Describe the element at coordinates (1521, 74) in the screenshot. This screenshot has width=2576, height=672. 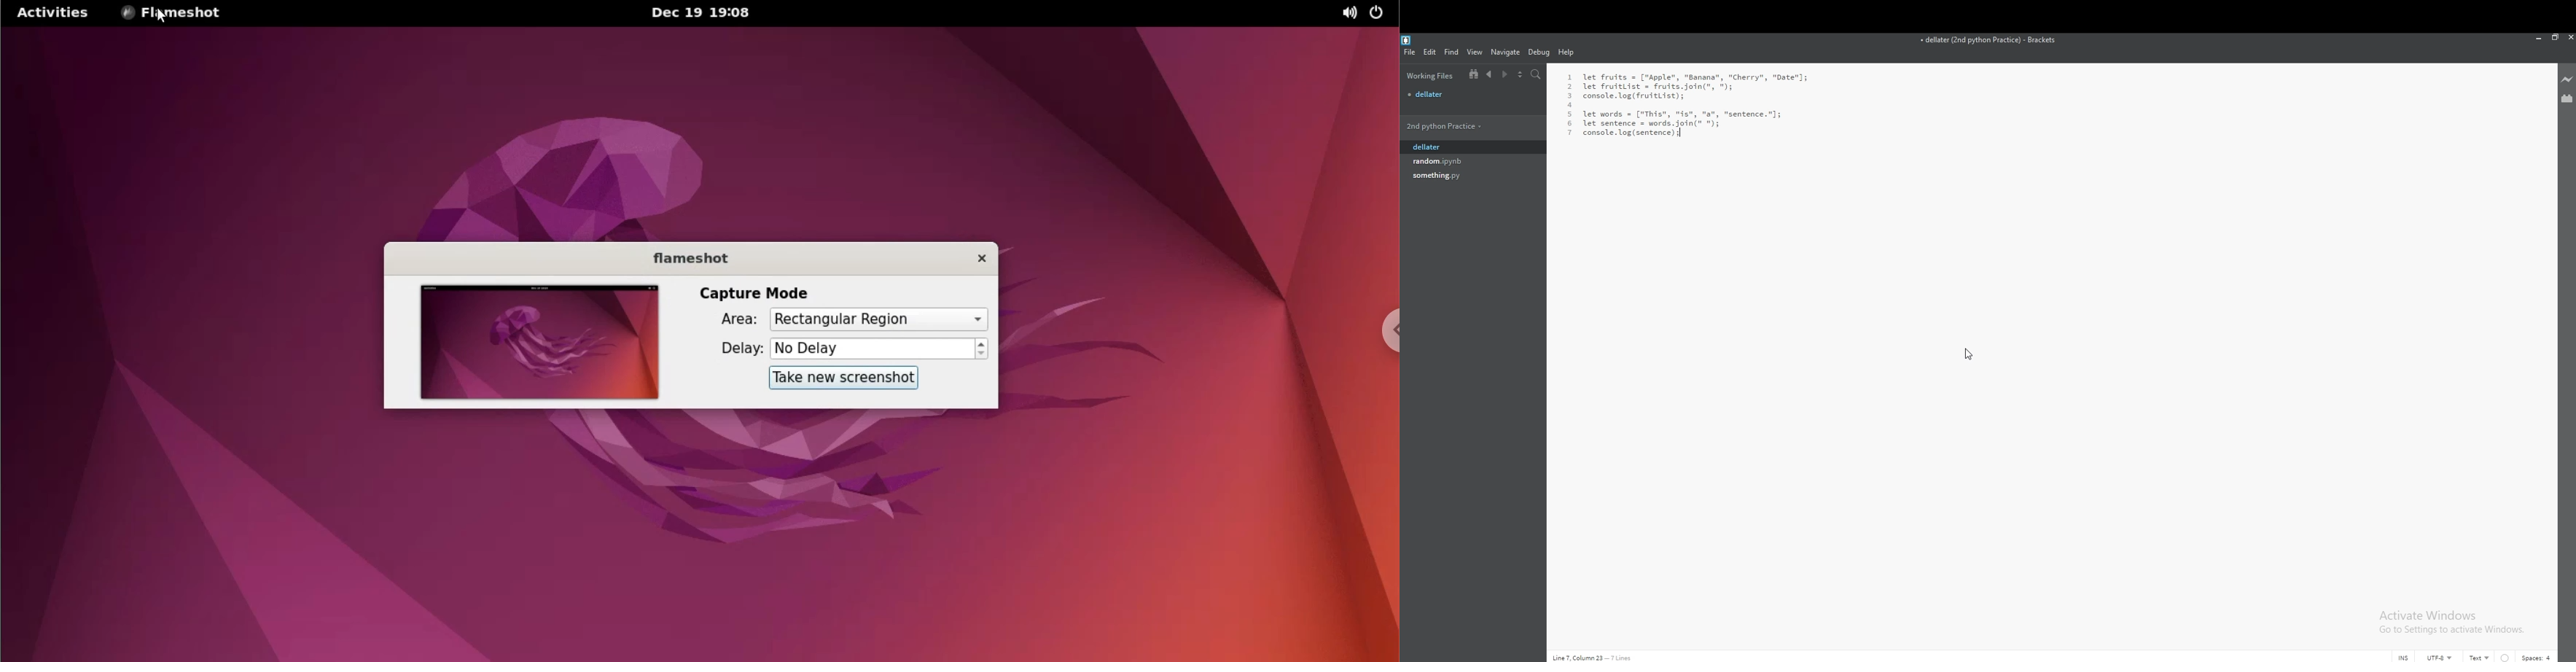
I see `split view` at that location.